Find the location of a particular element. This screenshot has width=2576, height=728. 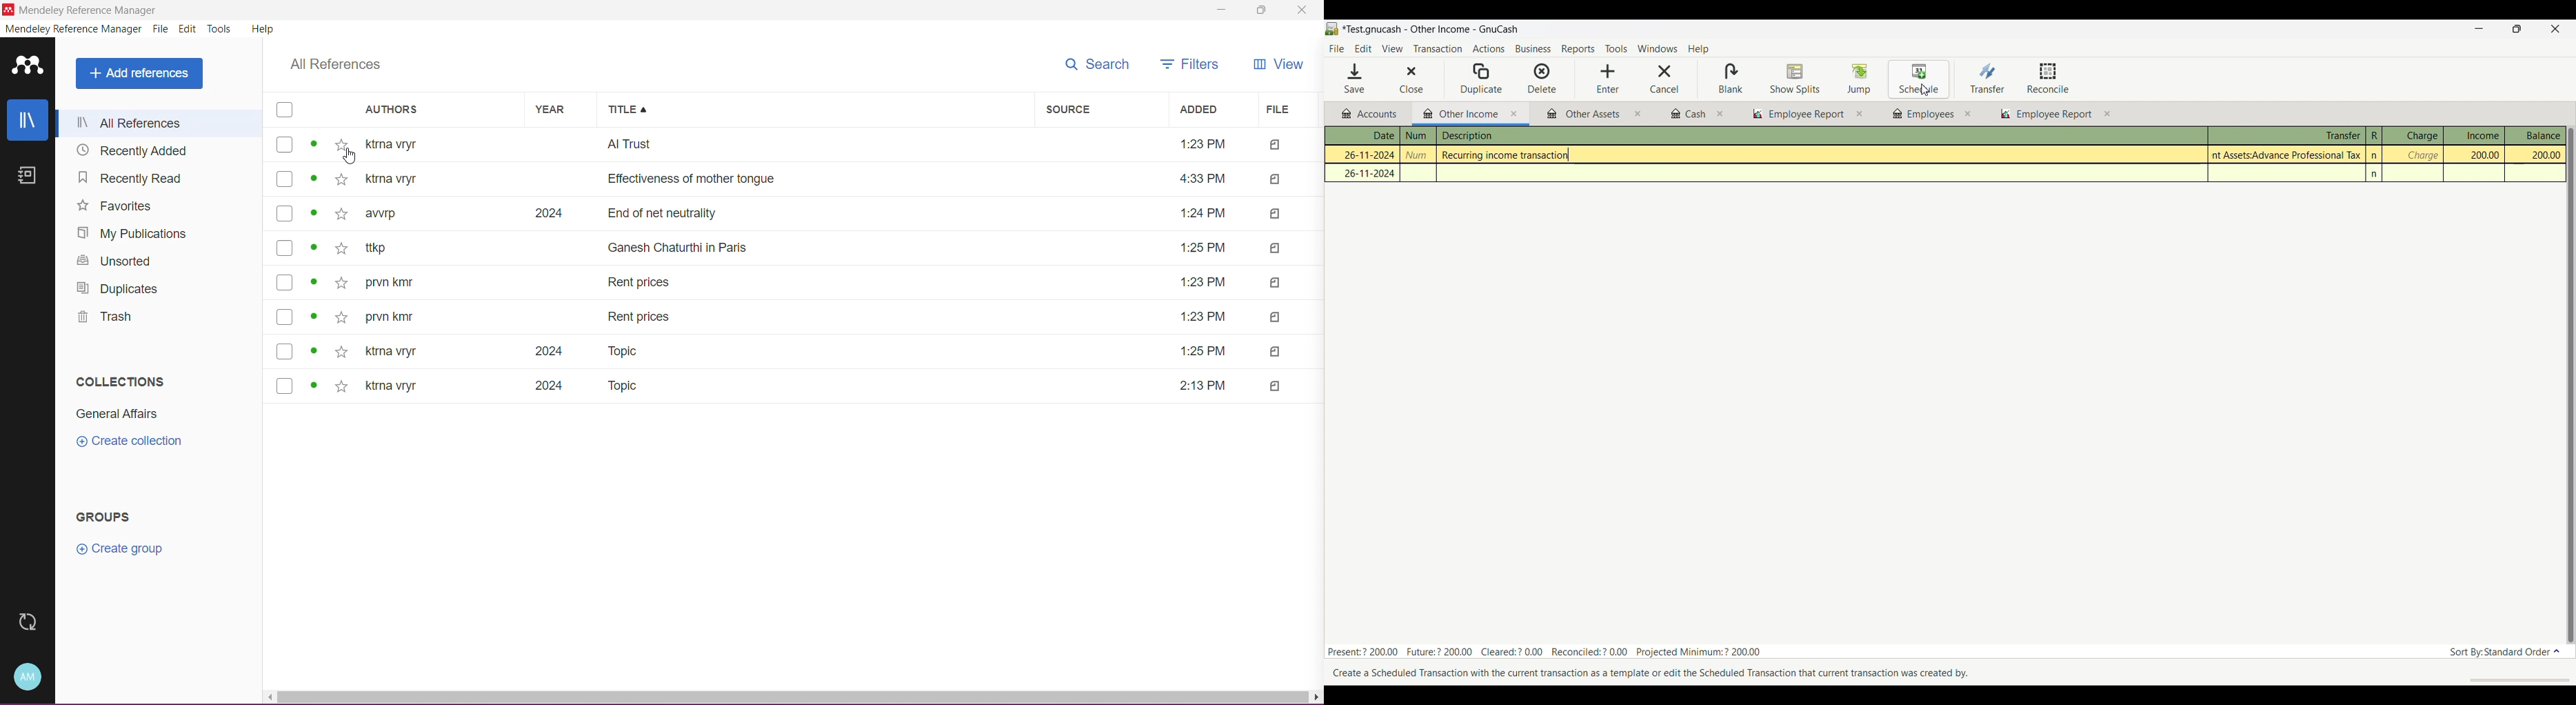

Add to favorite is located at coordinates (341, 179).